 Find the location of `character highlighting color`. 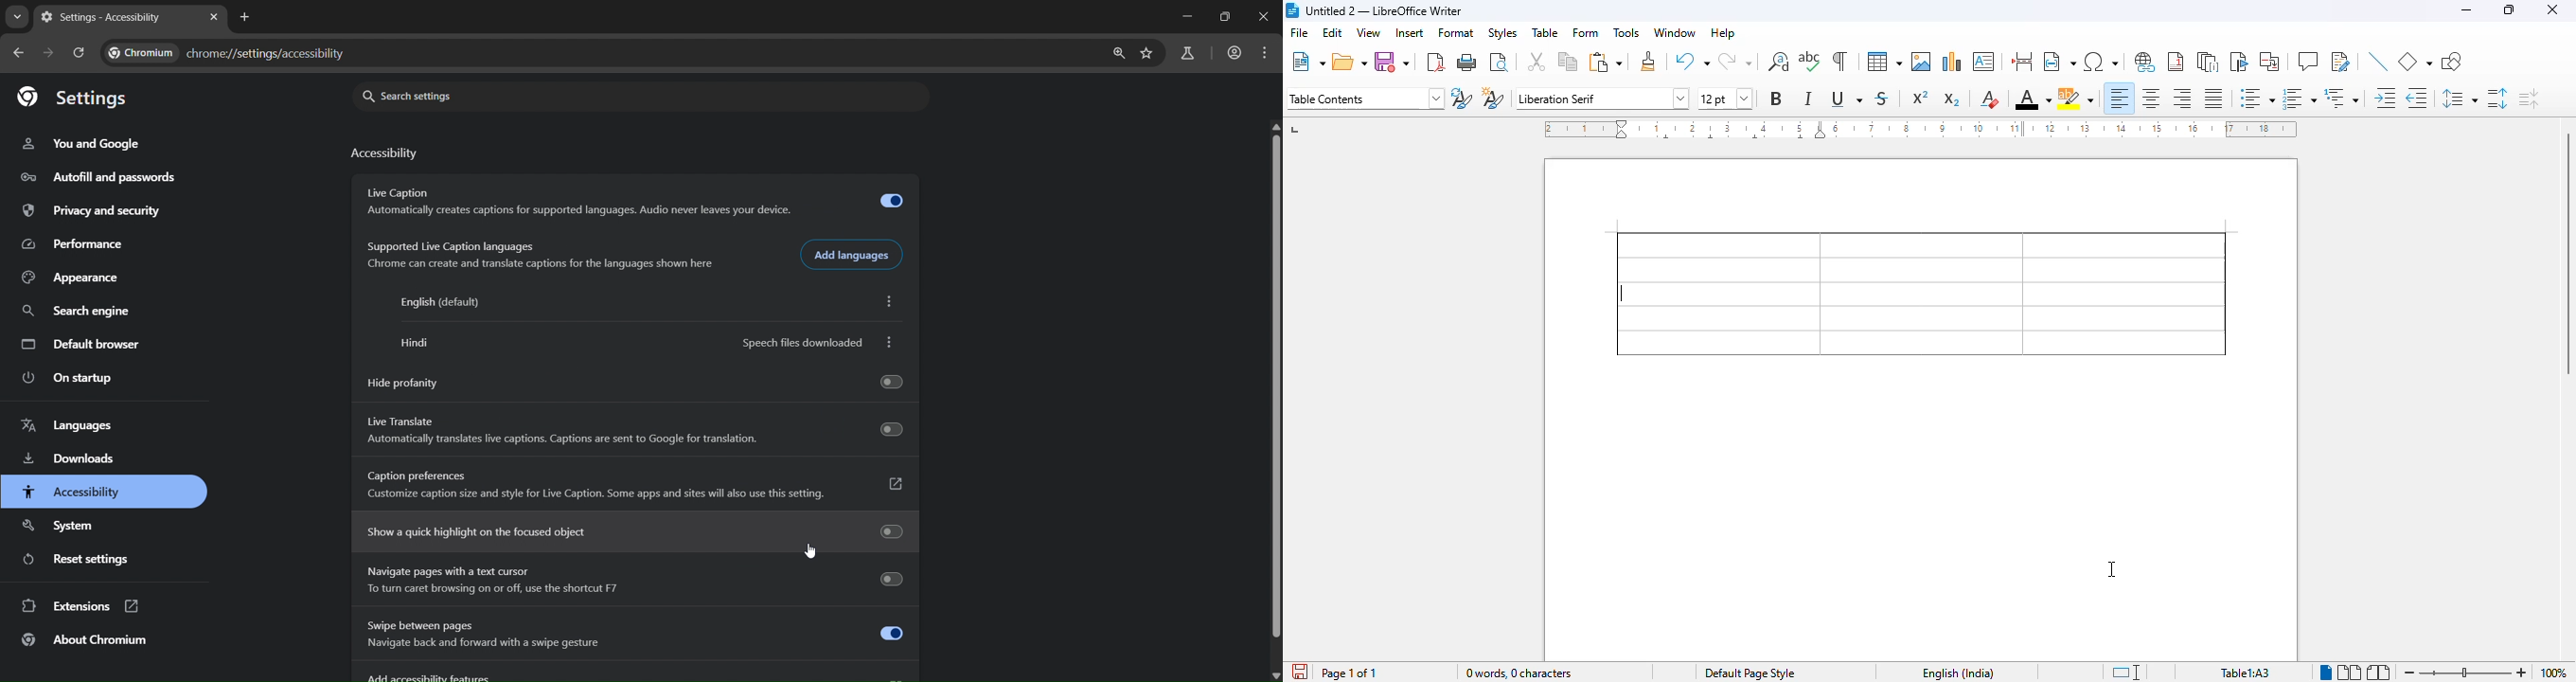

character highlighting color is located at coordinates (2075, 99).